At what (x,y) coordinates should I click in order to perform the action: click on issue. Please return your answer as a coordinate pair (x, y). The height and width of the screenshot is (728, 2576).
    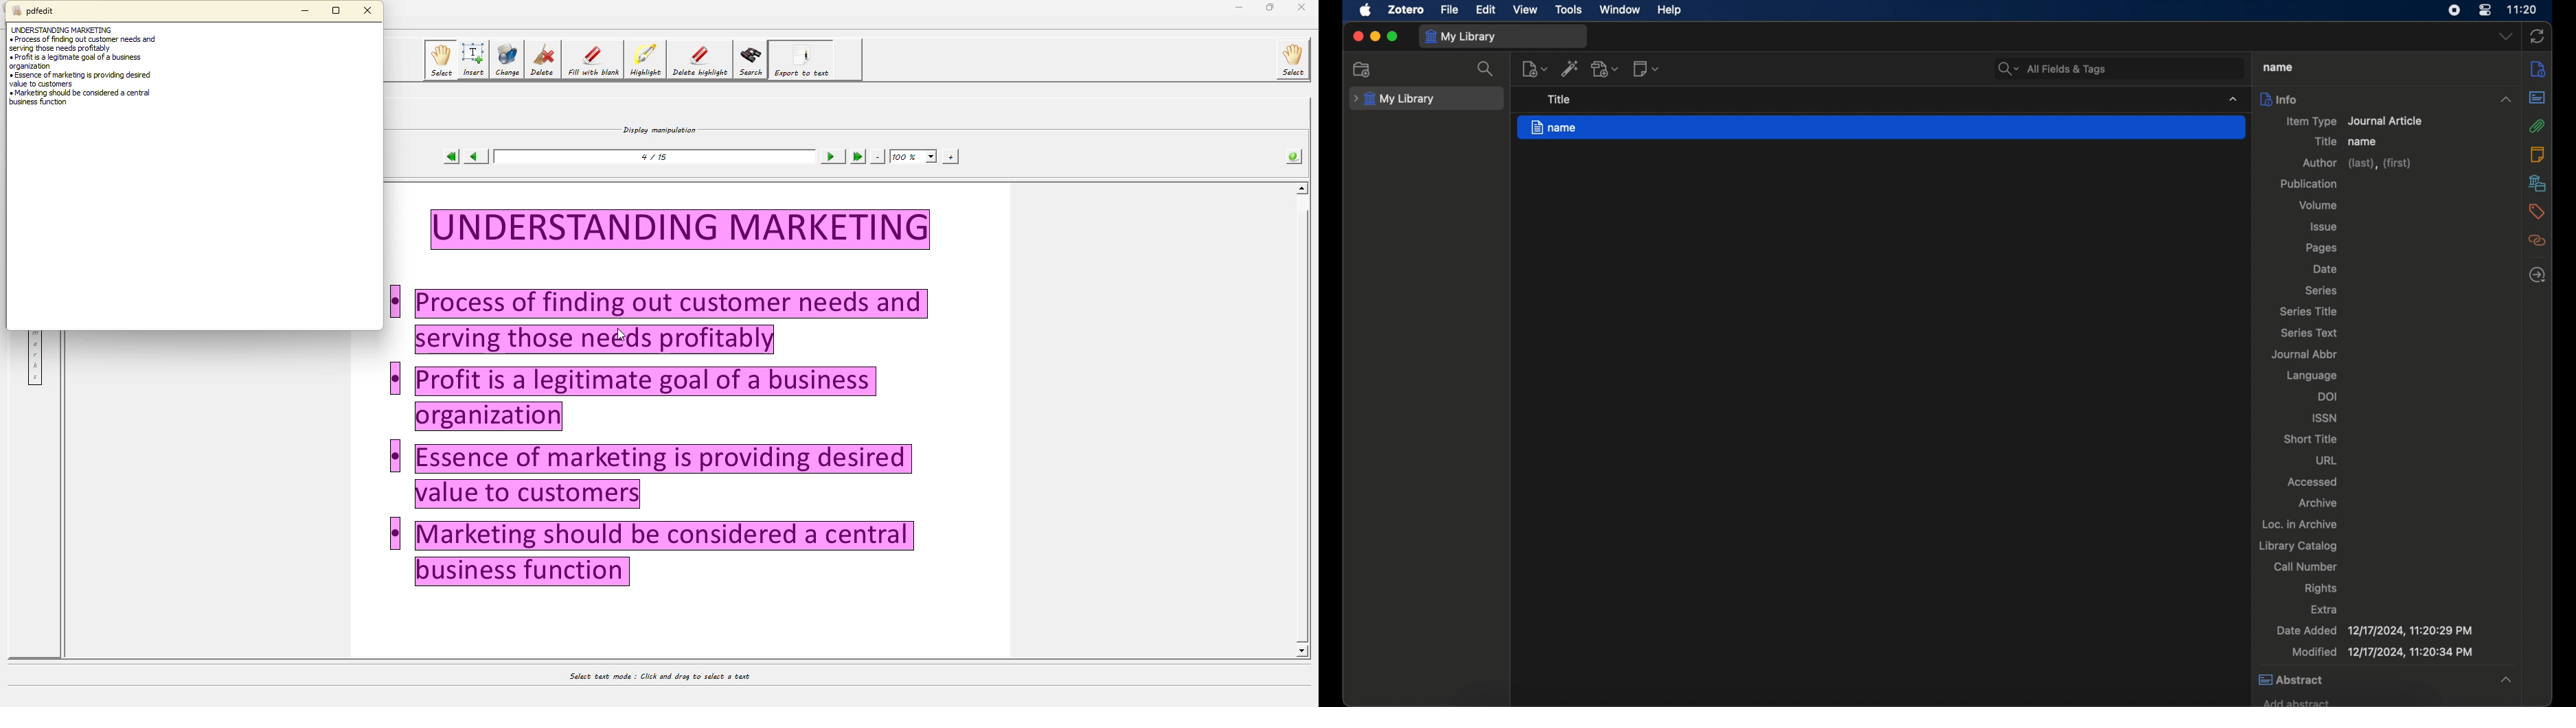
    Looking at the image, I should click on (2325, 227).